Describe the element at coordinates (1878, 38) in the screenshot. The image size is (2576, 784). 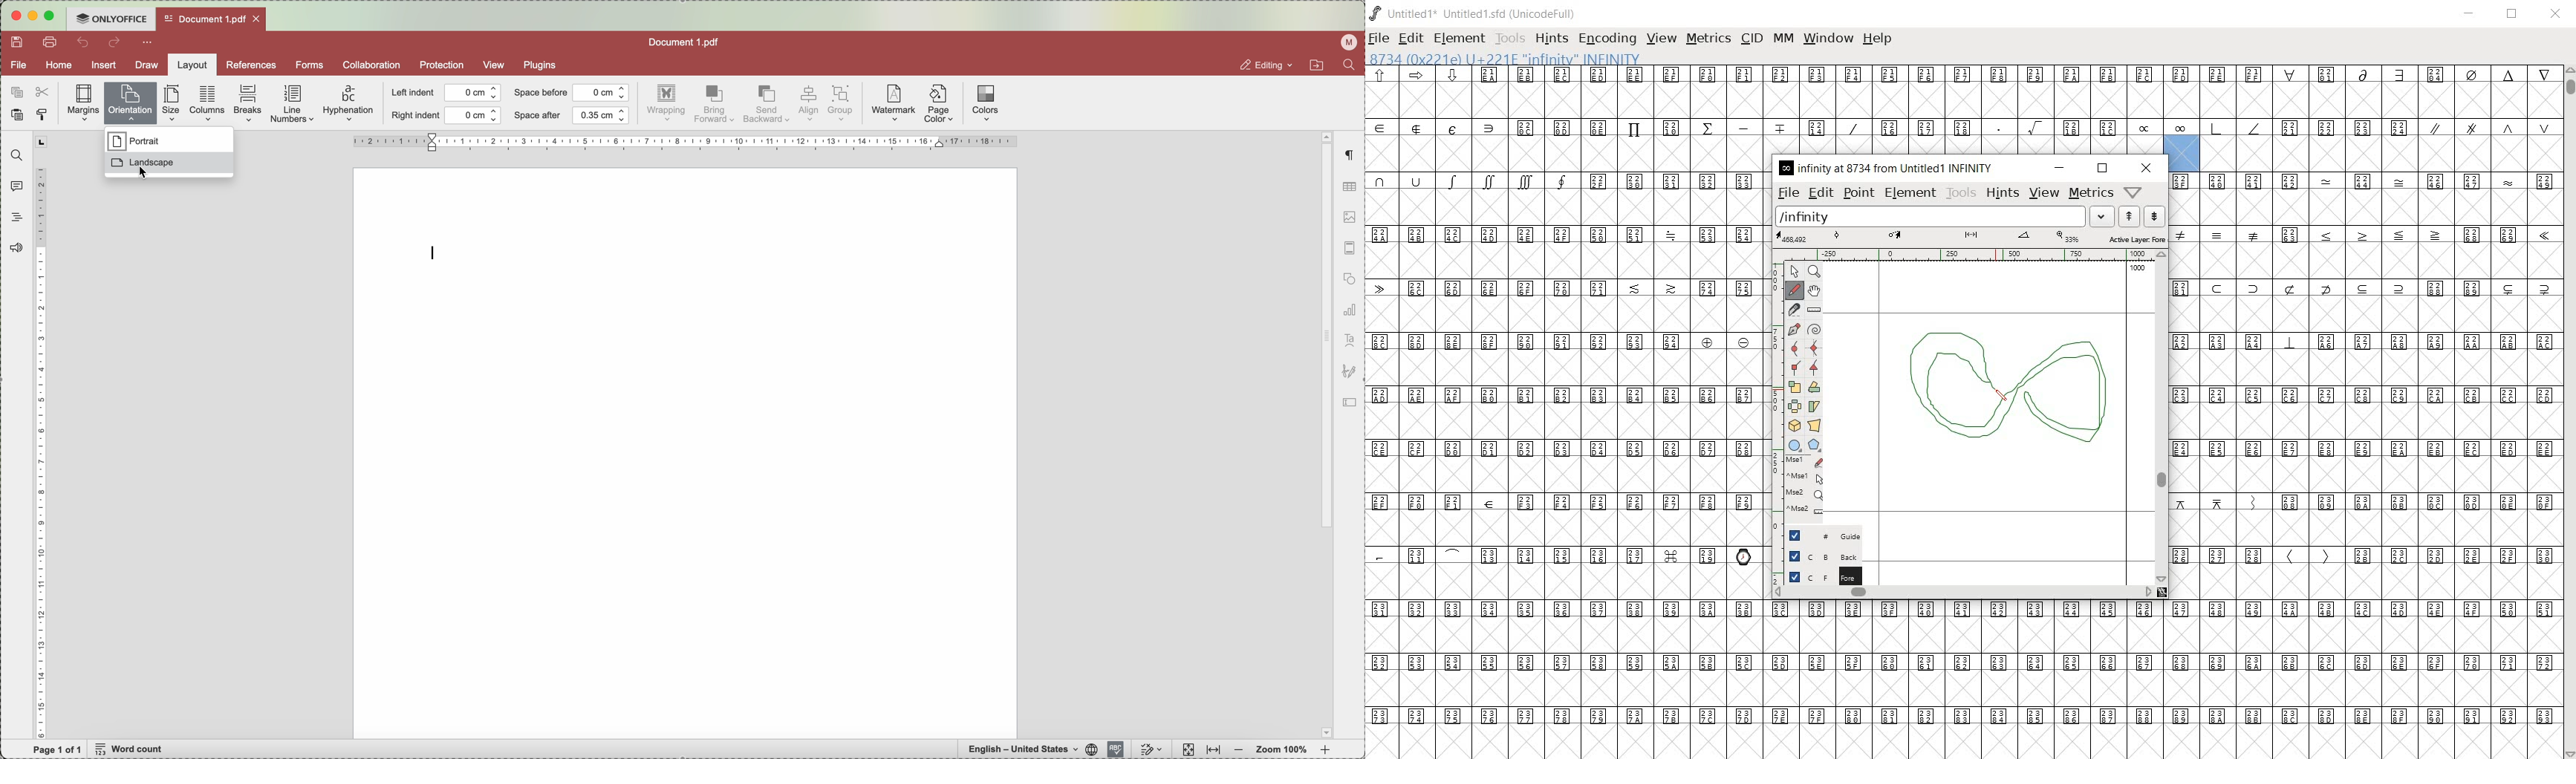
I see `help` at that location.